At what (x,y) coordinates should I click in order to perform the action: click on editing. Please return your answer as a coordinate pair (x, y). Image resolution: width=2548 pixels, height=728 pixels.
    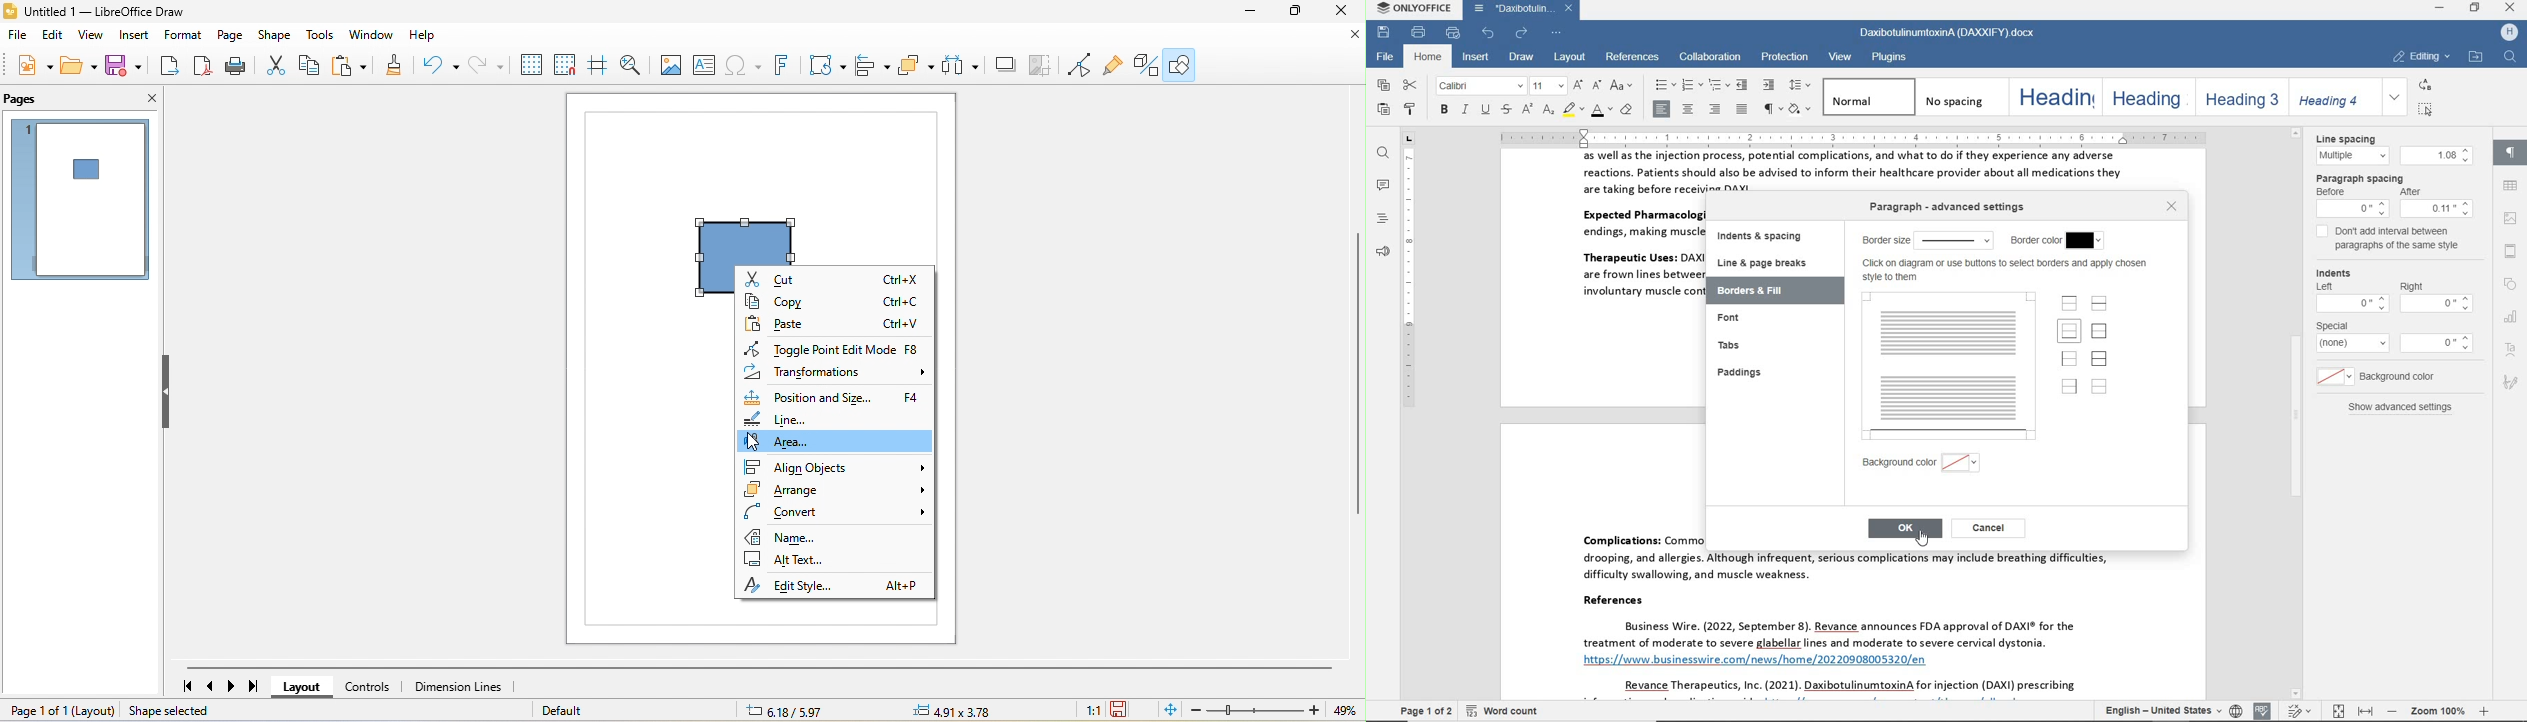
    Looking at the image, I should click on (2422, 57).